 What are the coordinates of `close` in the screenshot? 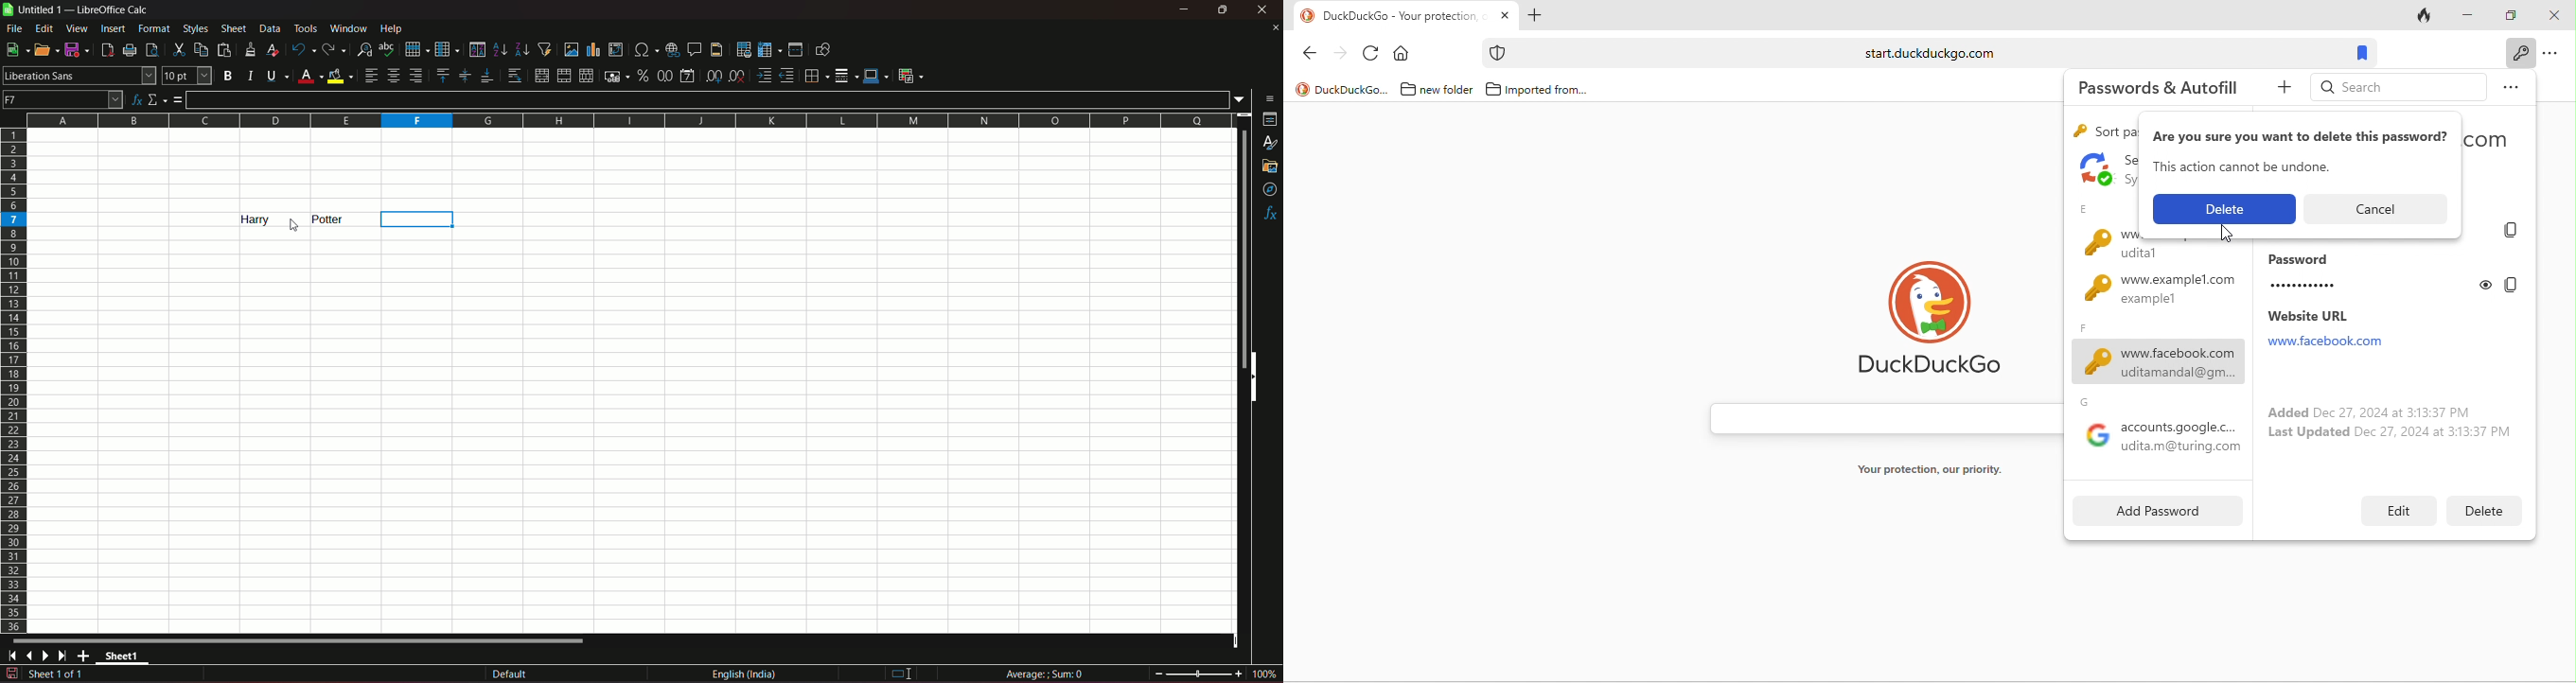 It's located at (2554, 17).